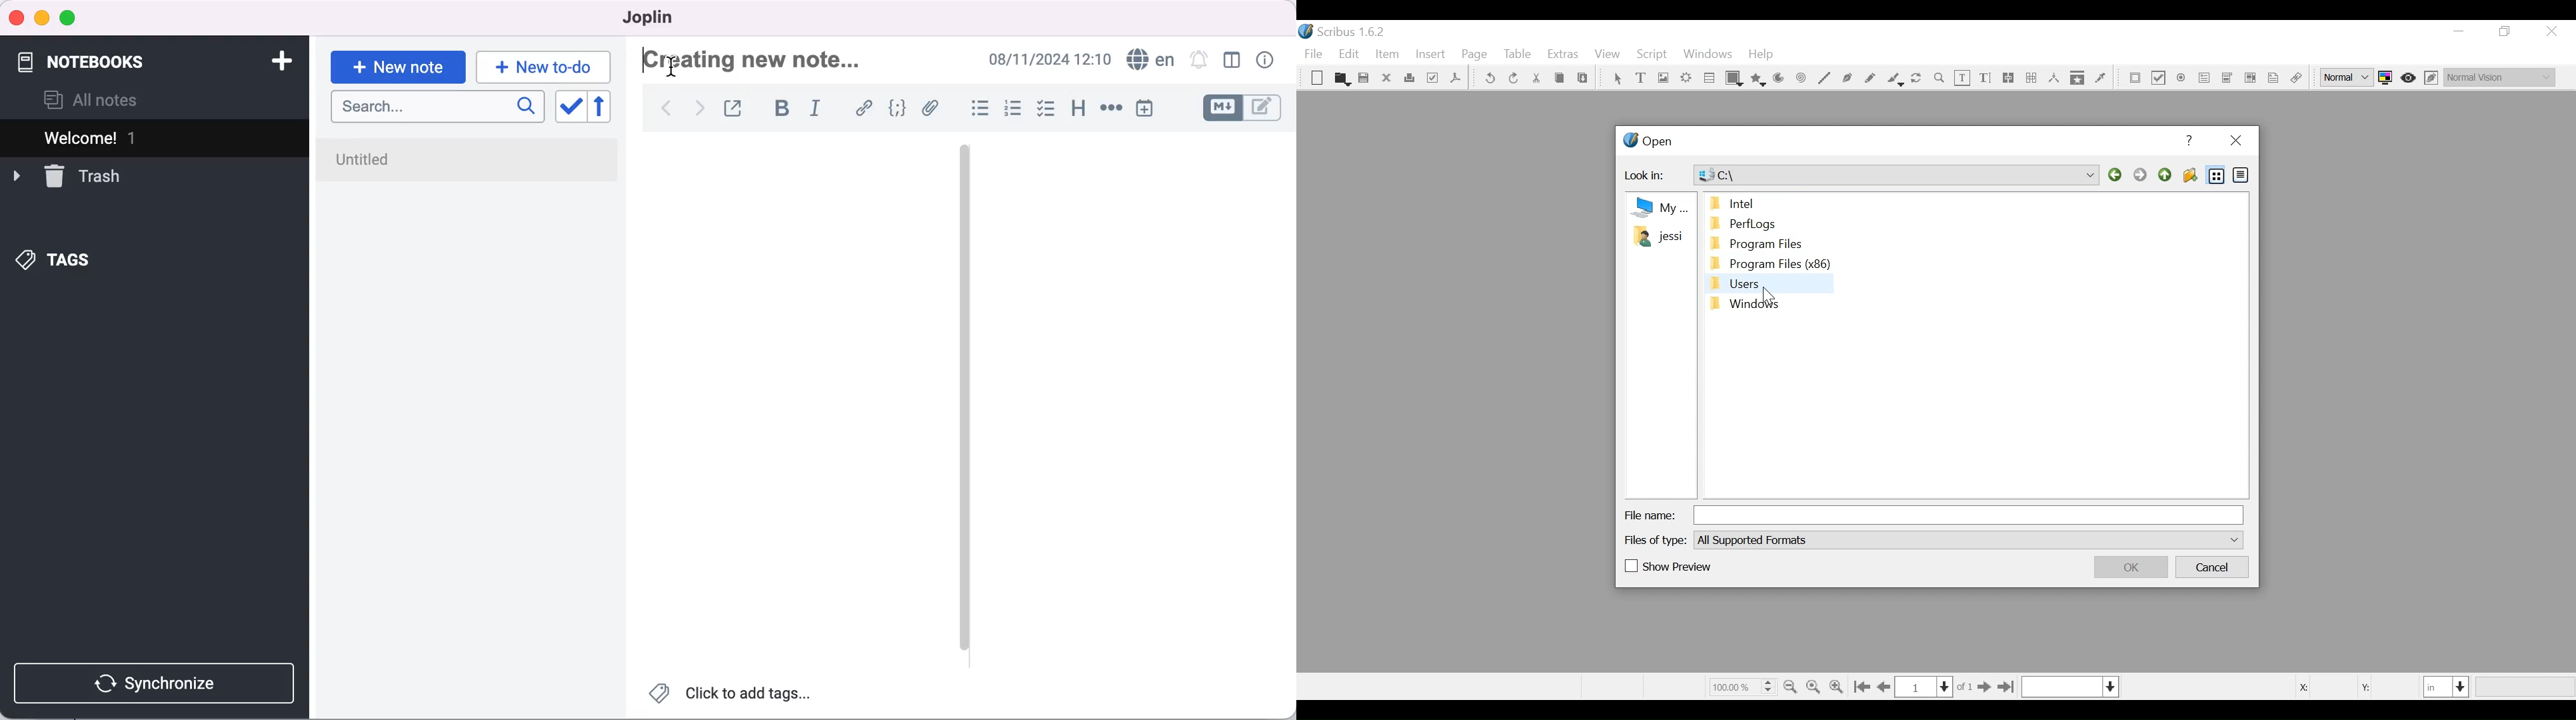 Image resolution: width=2576 pixels, height=728 pixels. Describe the element at coordinates (814, 110) in the screenshot. I see `italic` at that location.